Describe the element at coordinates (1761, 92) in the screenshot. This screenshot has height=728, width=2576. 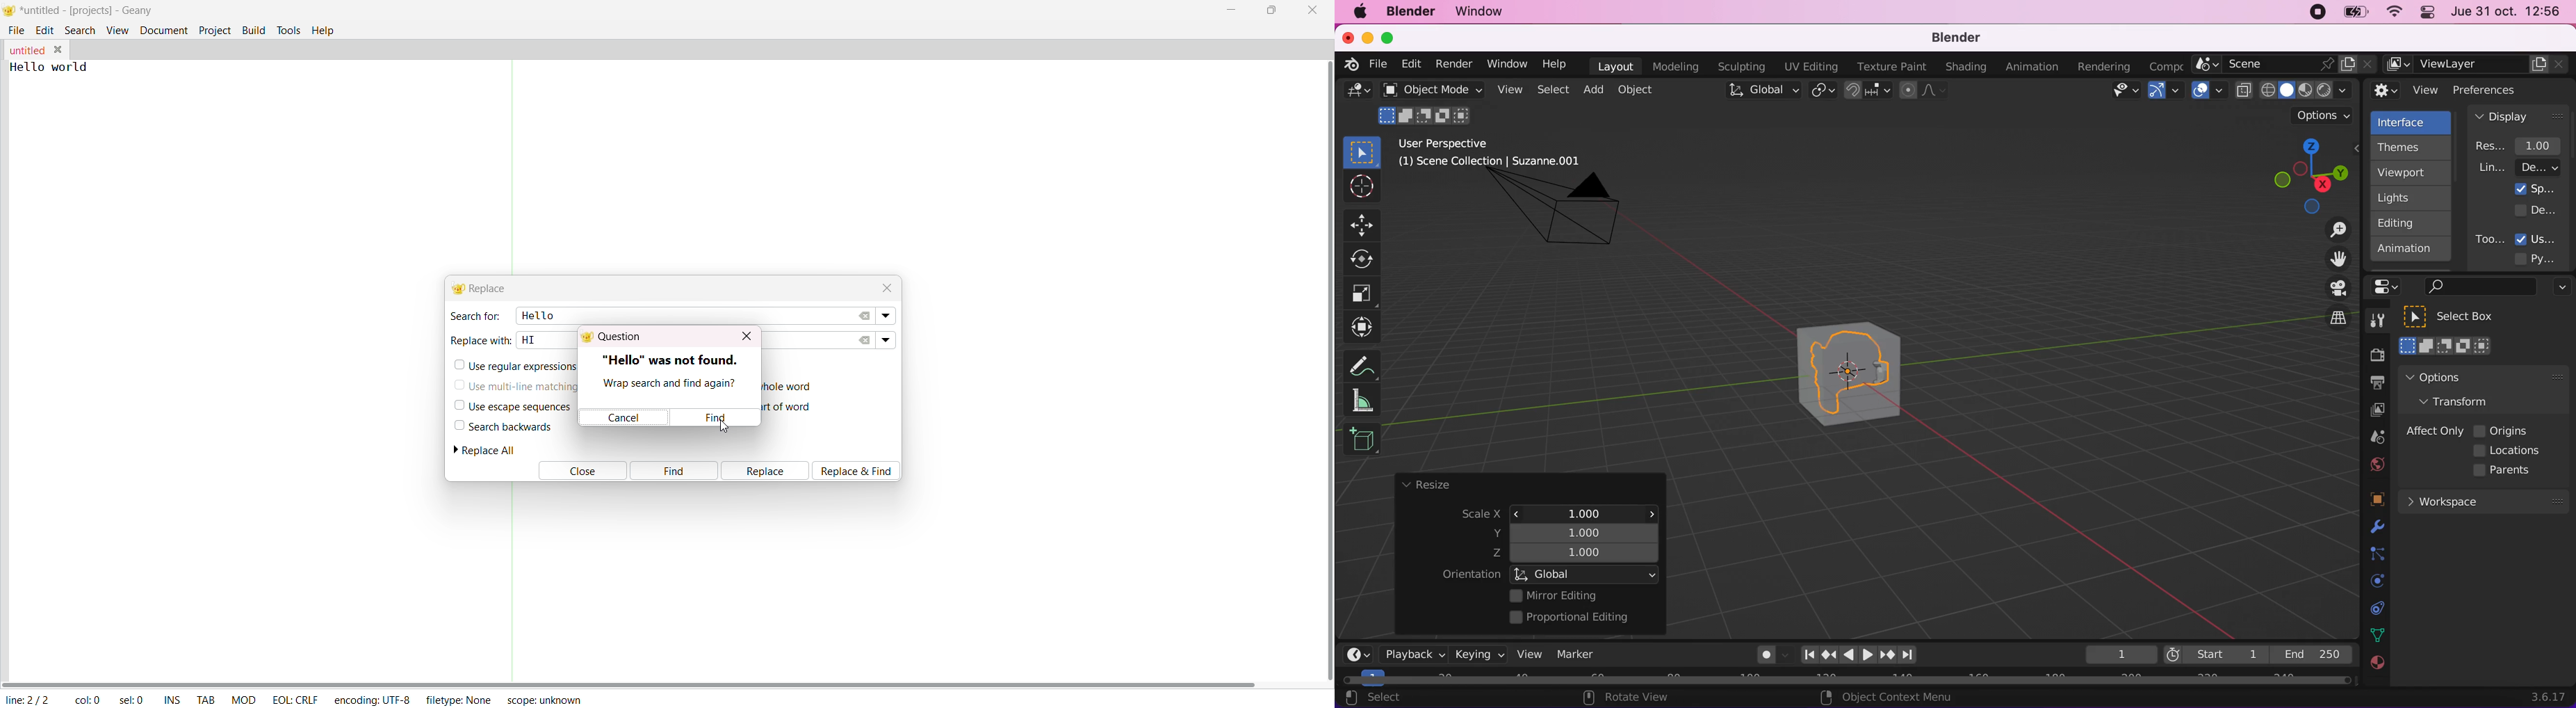
I see `global` at that location.